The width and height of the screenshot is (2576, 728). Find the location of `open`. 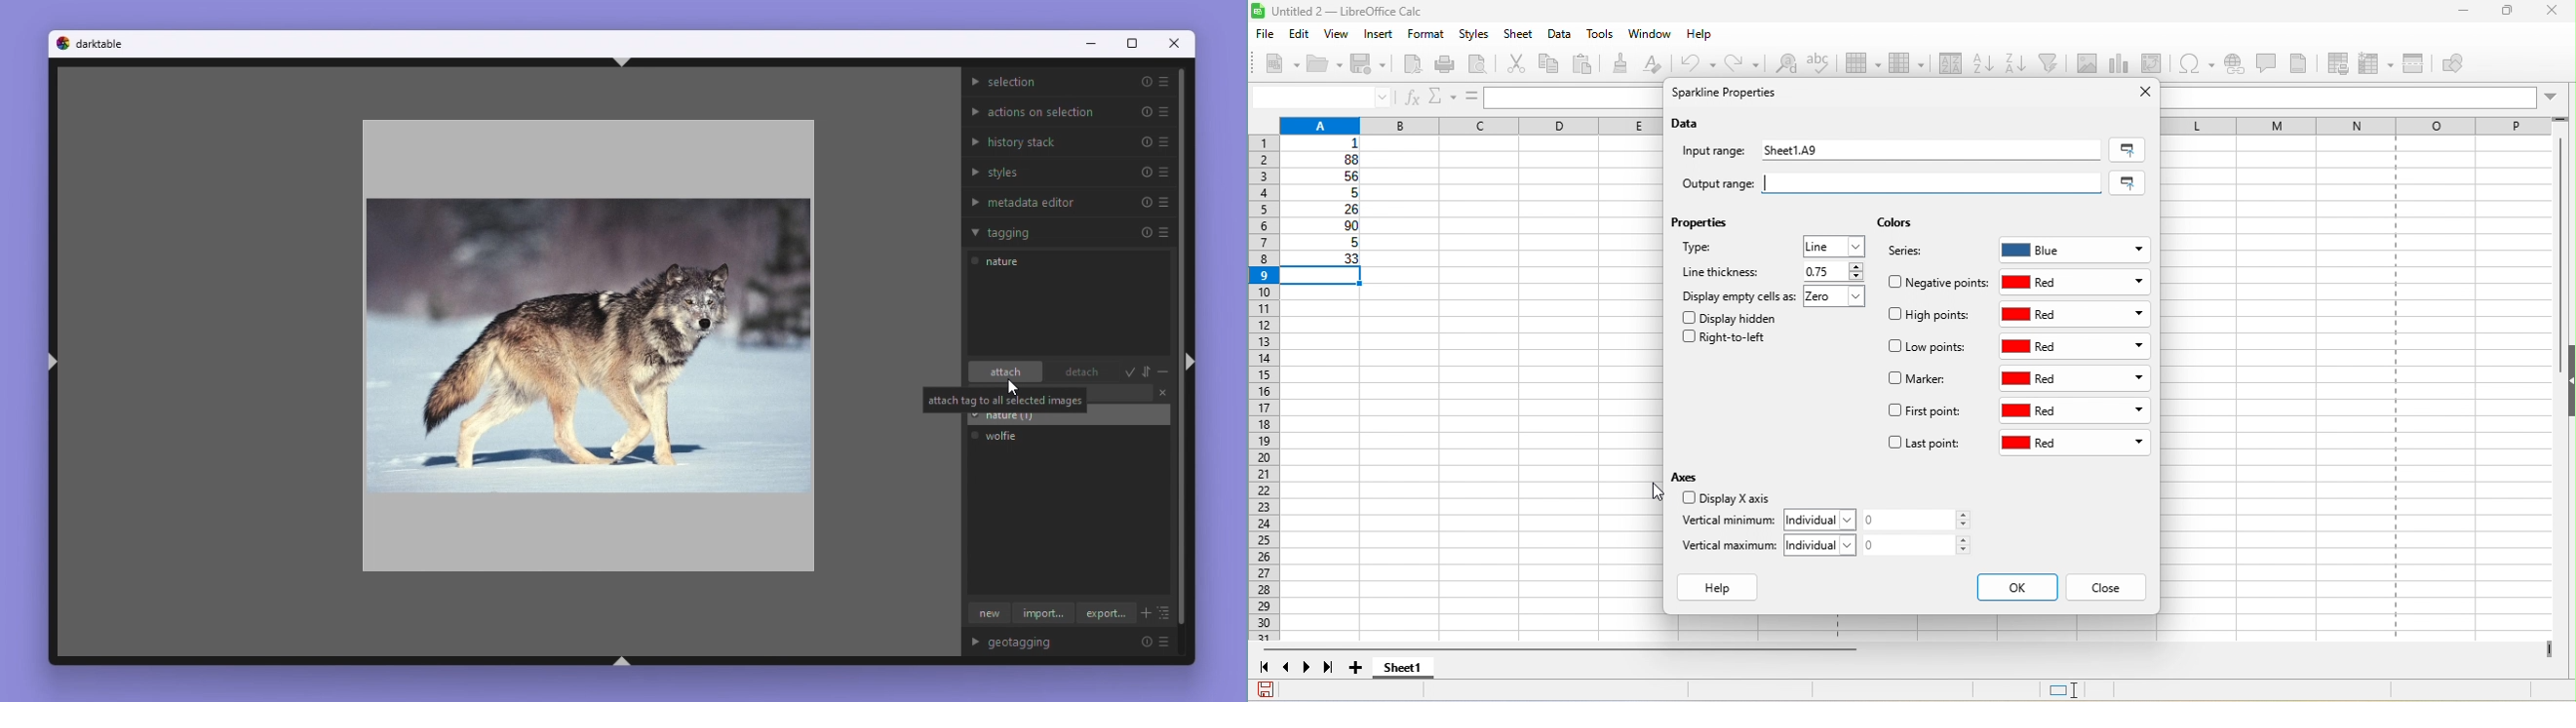

open is located at coordinates (1326, 65).